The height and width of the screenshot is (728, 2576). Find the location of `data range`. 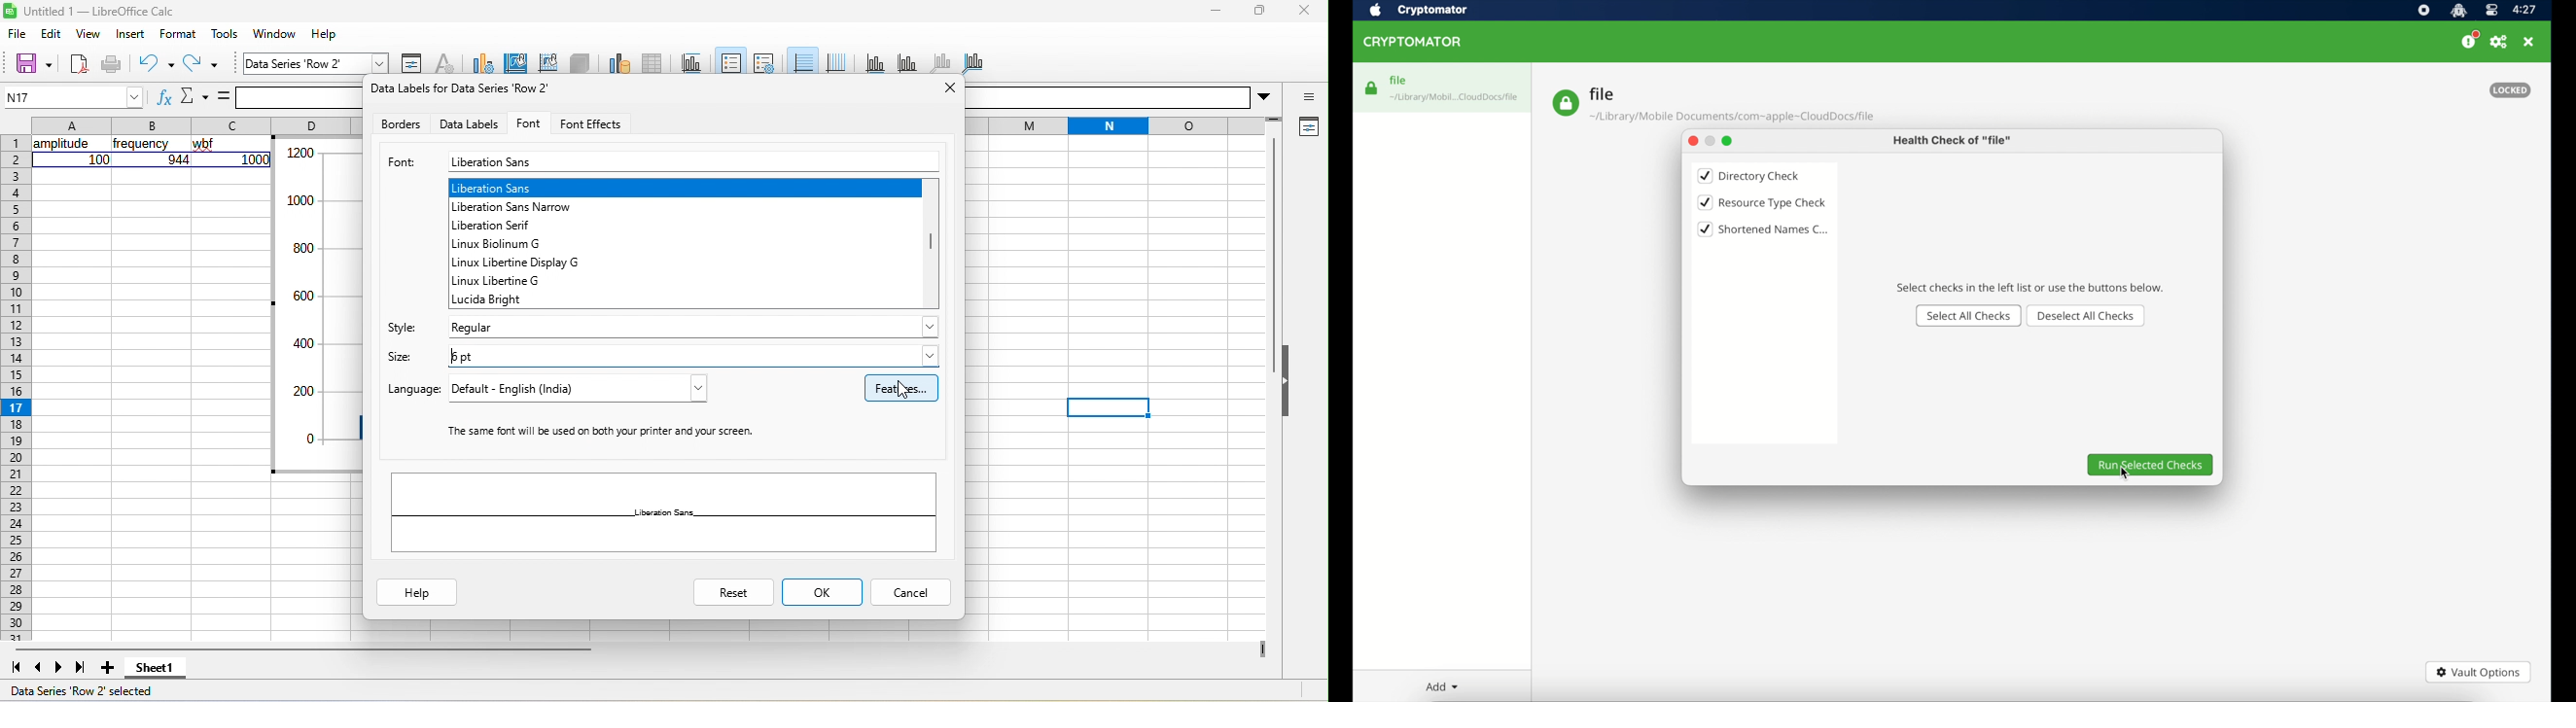

data range is located at coordinates (619, 62).